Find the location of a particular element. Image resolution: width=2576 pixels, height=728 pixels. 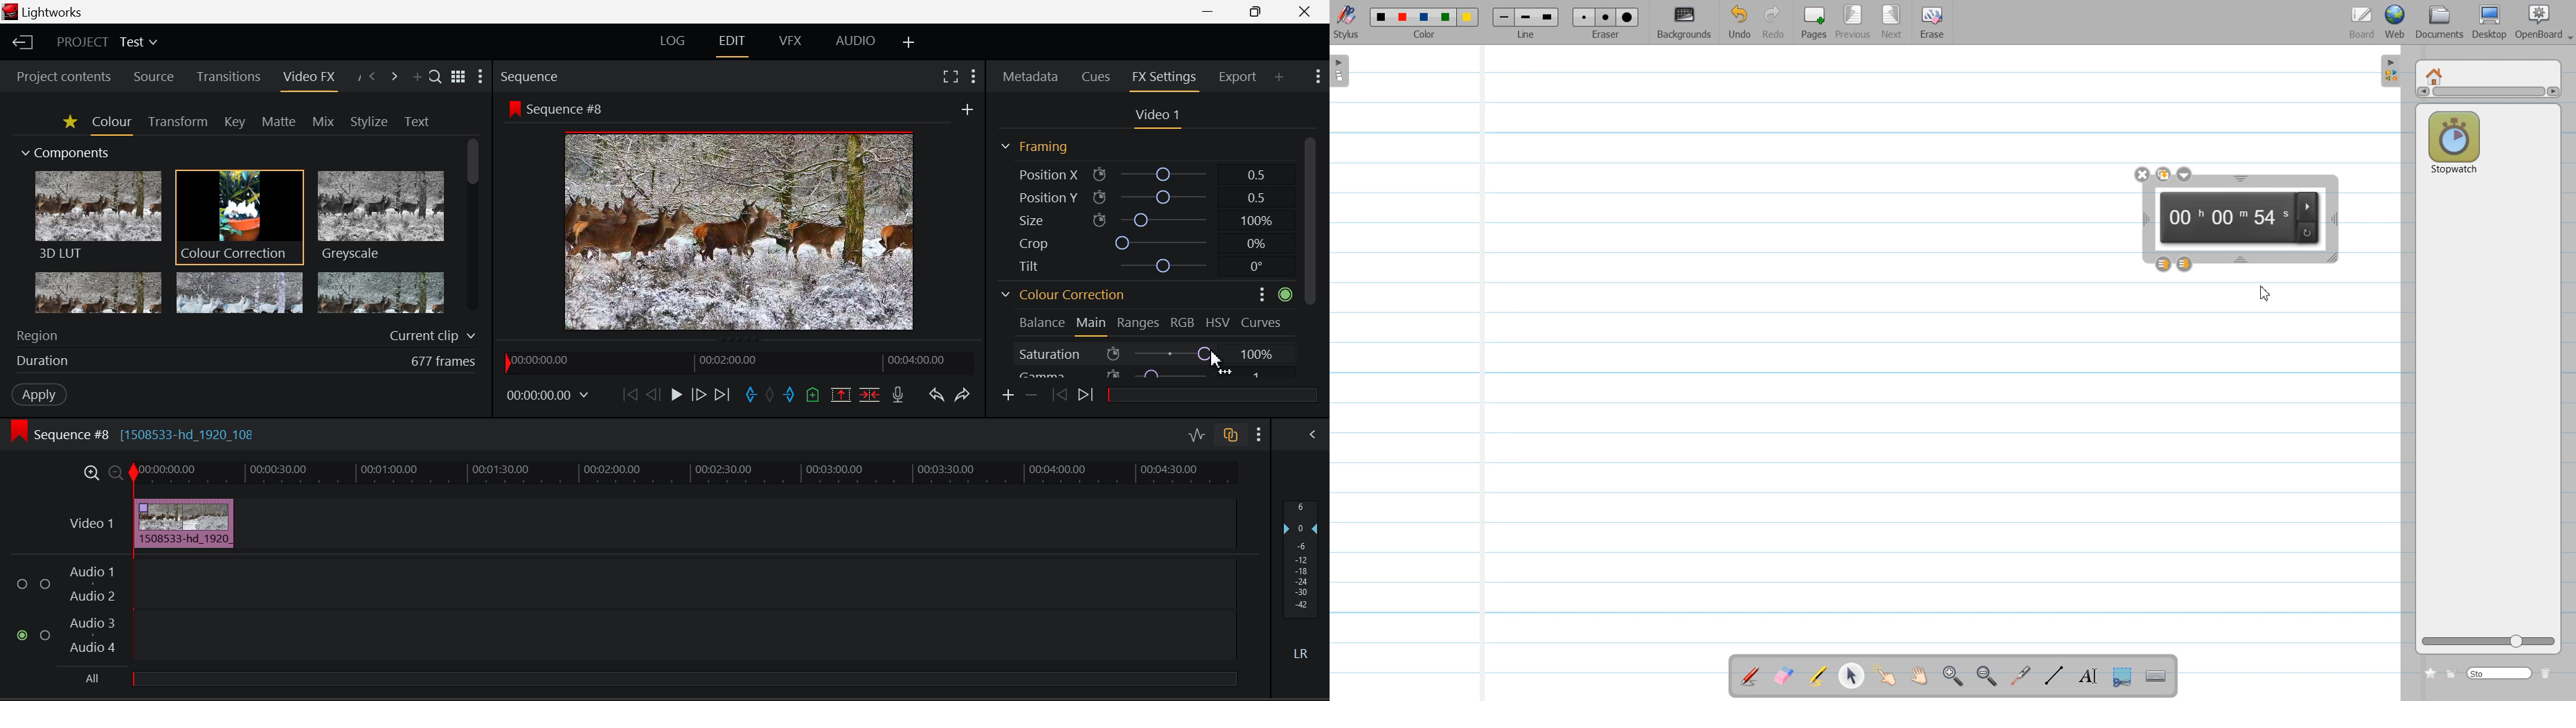

Go Back is located at coordinates (652, 395).